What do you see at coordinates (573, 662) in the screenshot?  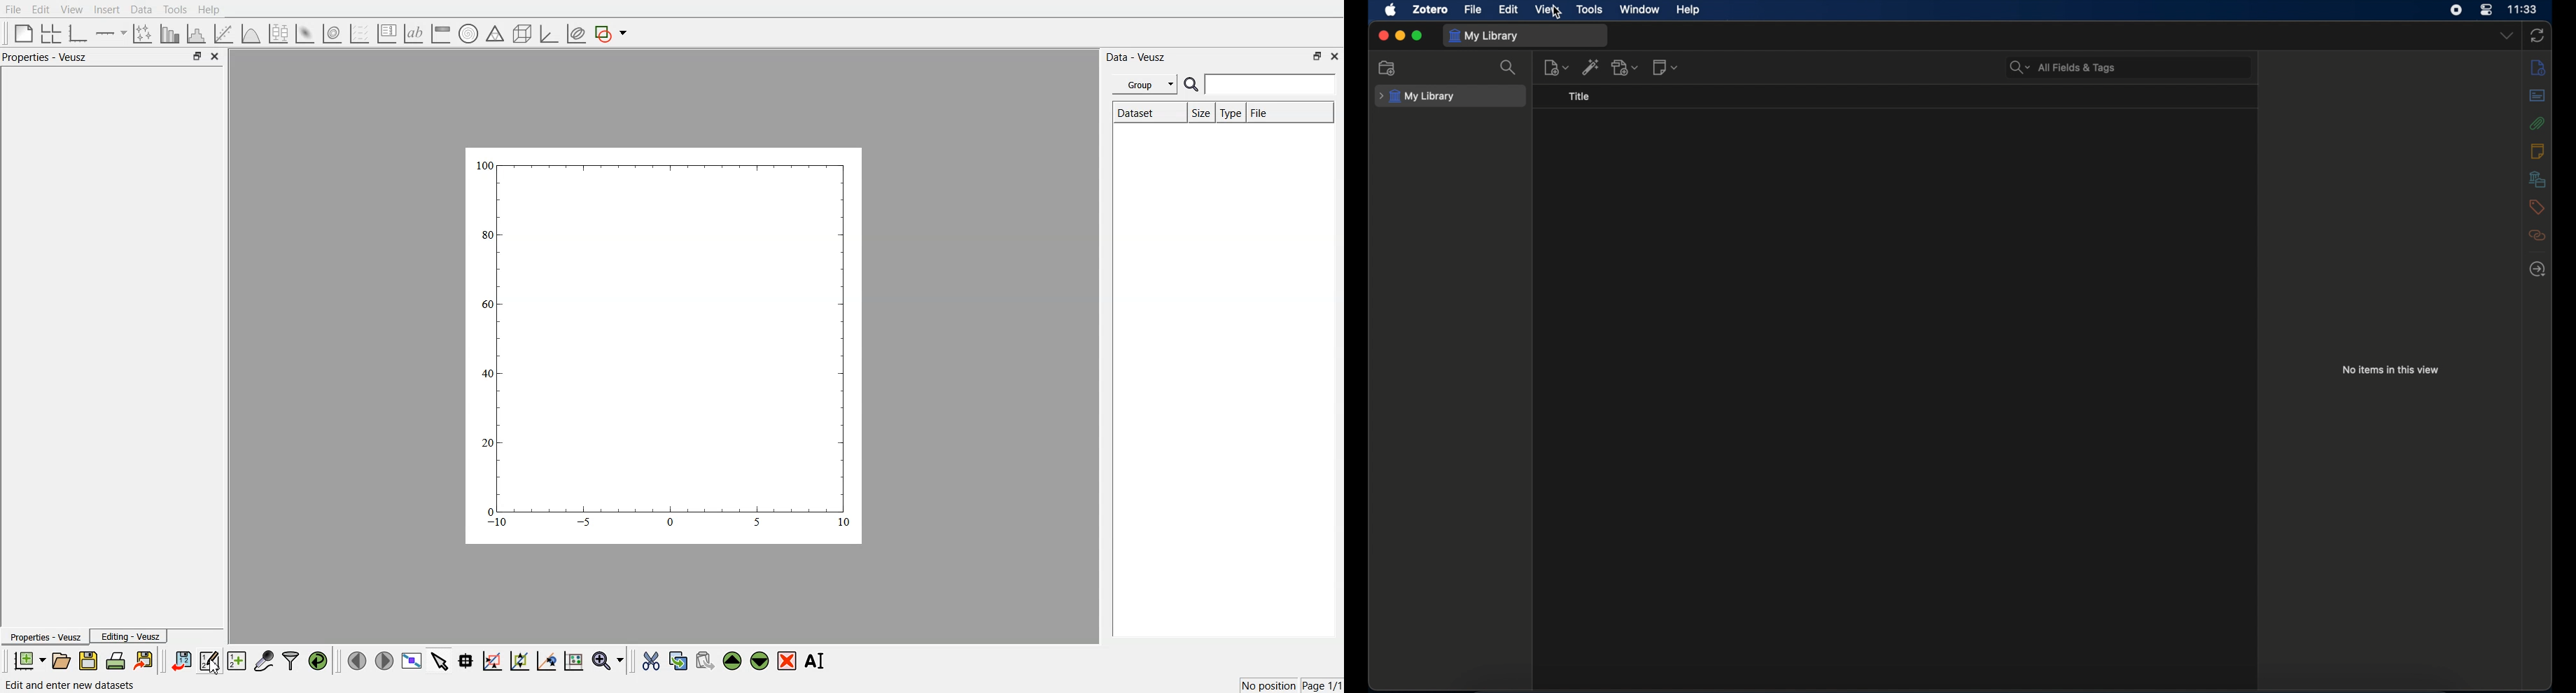 I see `reset the graph axes` at bounding box center [573, 662].